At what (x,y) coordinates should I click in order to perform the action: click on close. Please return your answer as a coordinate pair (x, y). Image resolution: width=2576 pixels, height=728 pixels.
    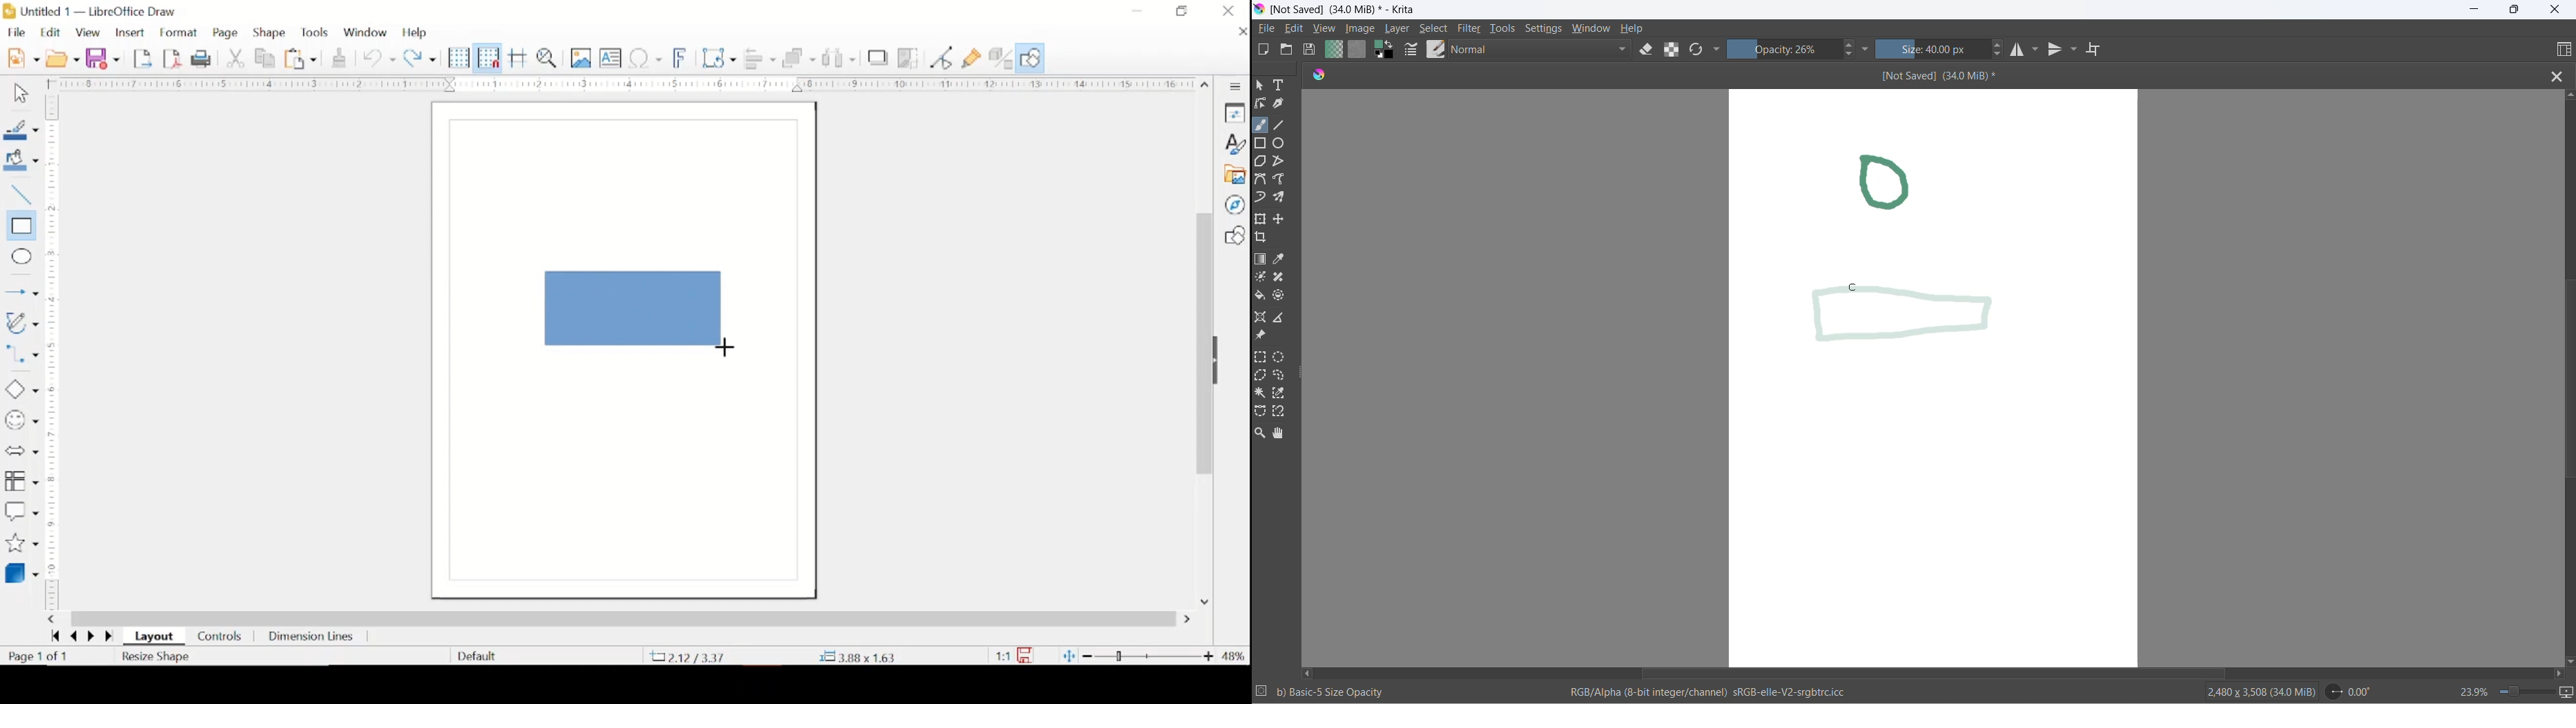
    Looking at the image, I should click on (2555, 11).